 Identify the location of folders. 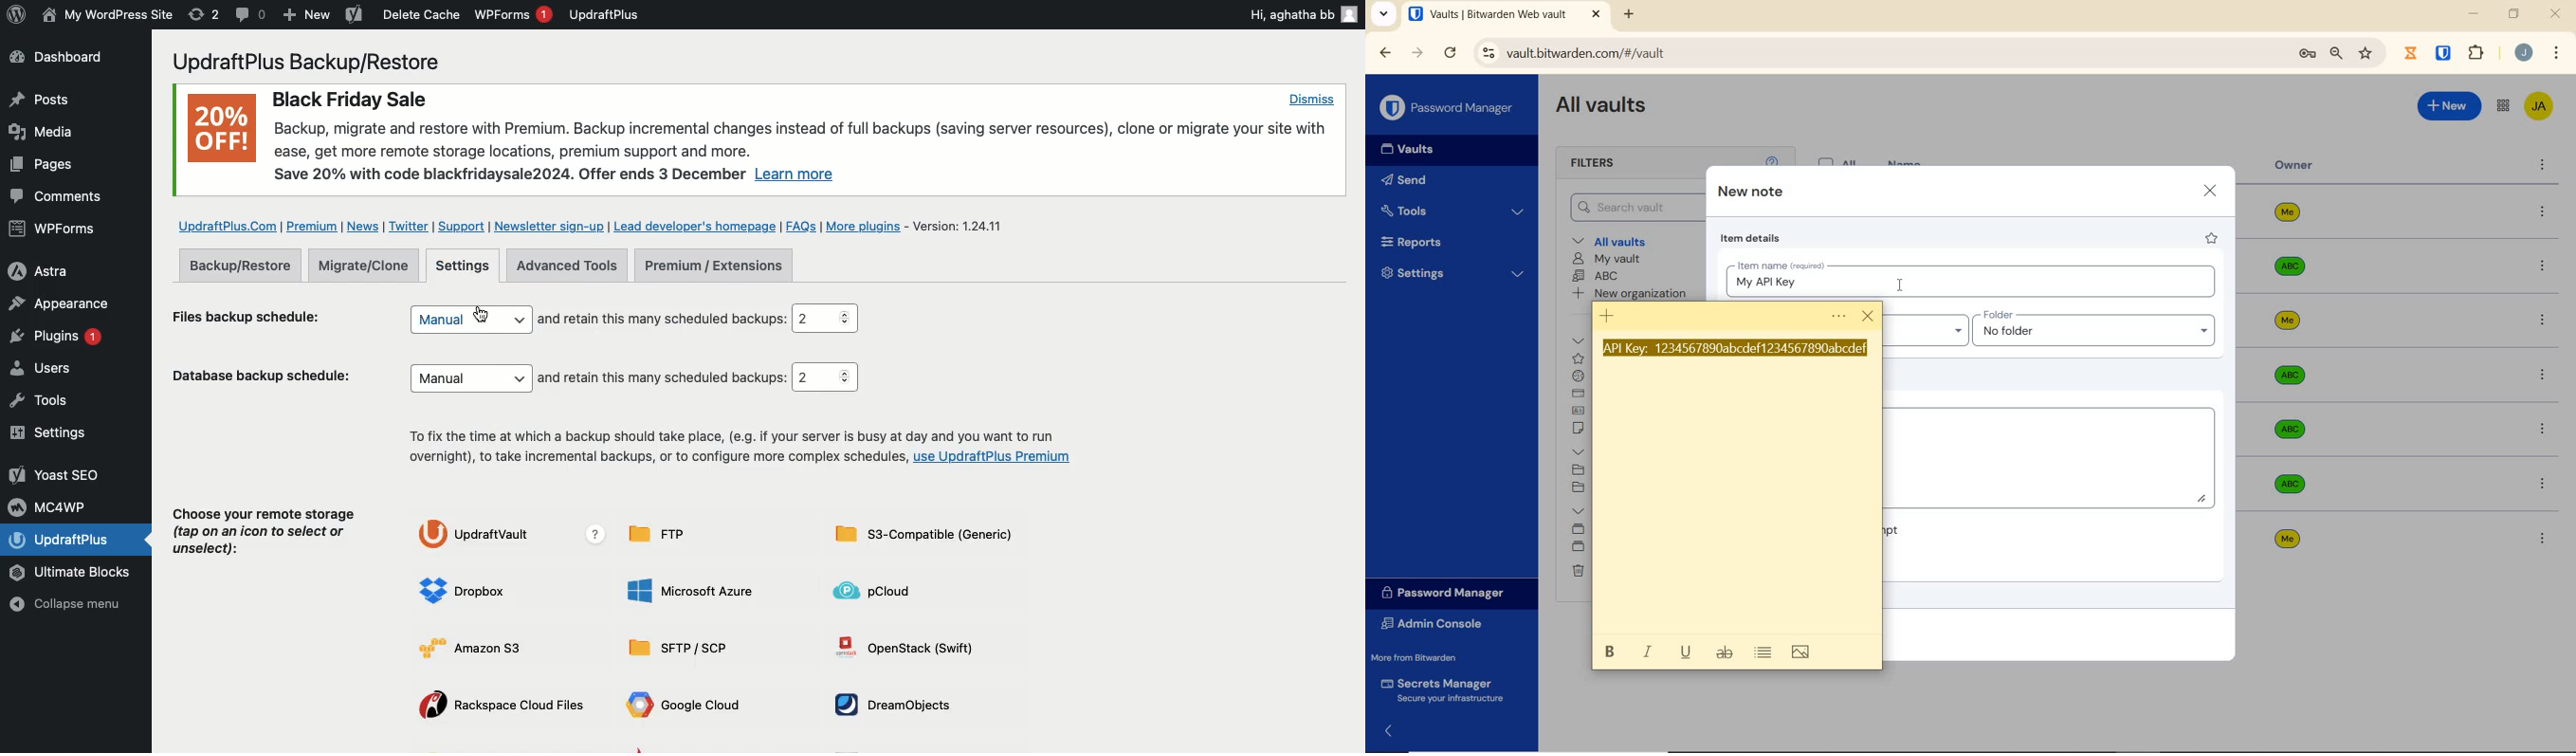
(1579, 452).